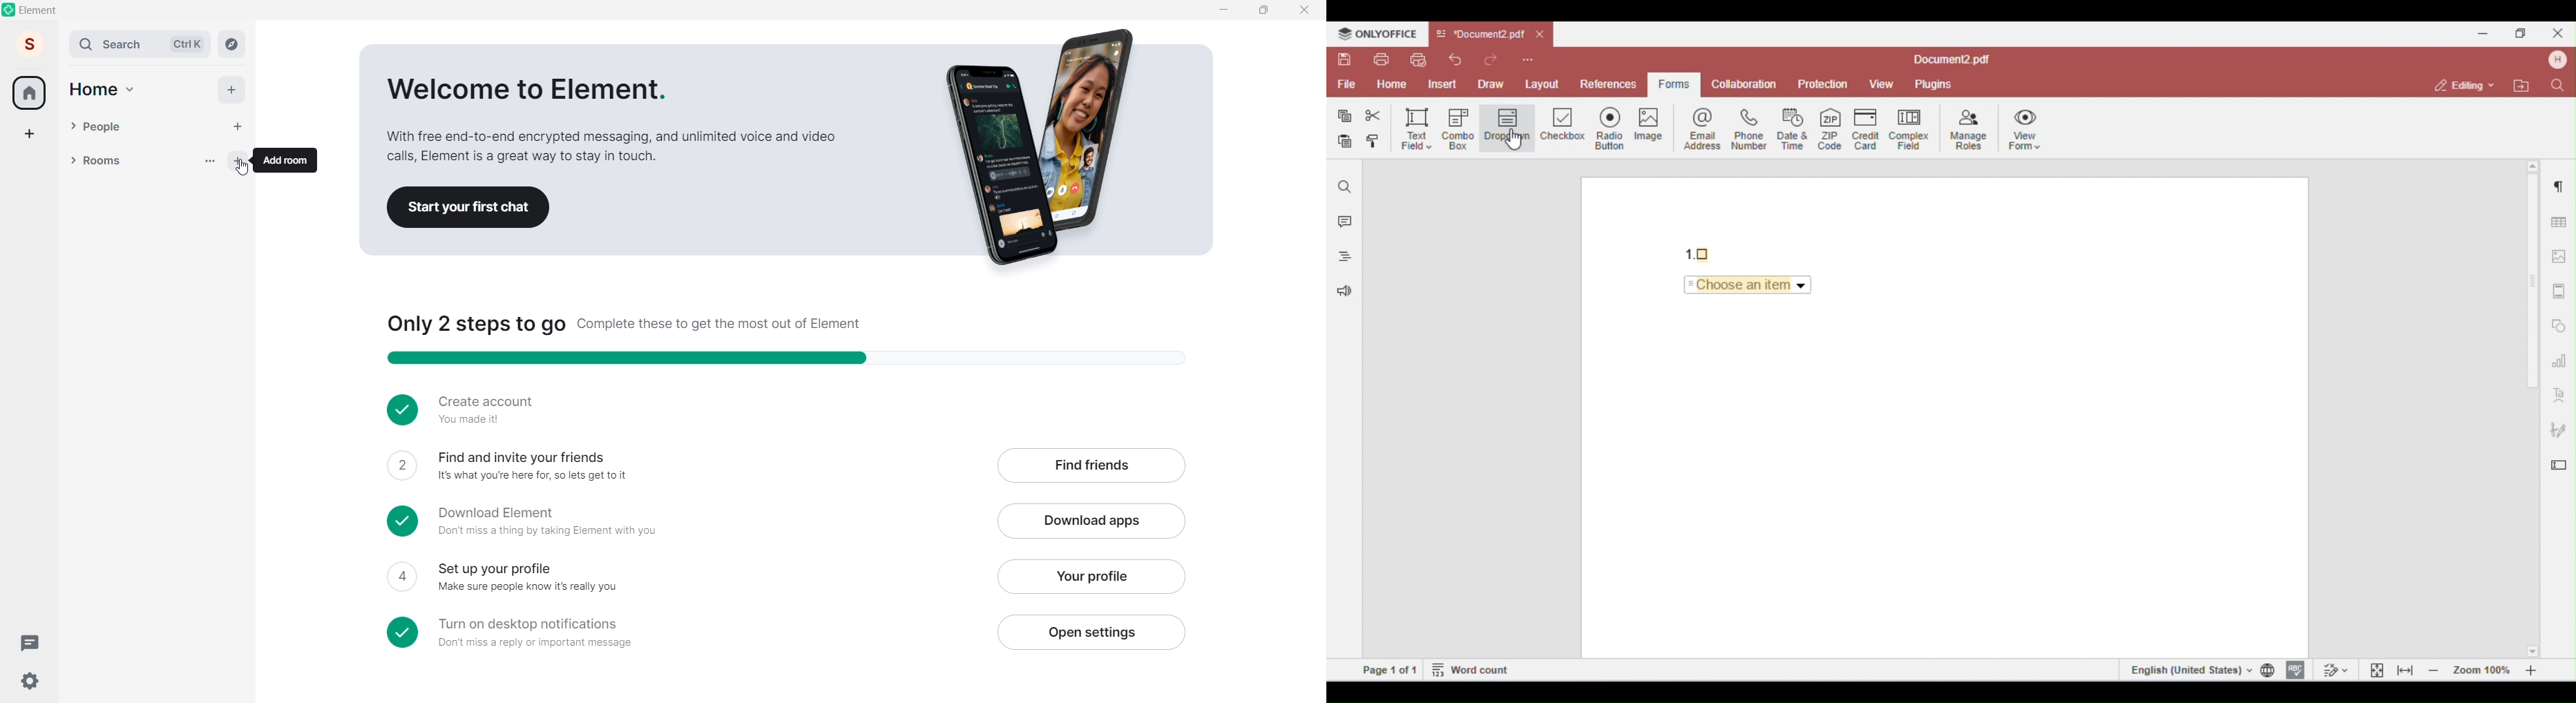 The height and width of the screenshot is (728, 2576). Describe the element at coordinates (470, 206) in the screenshot. I see `Start your first chat` at that location.